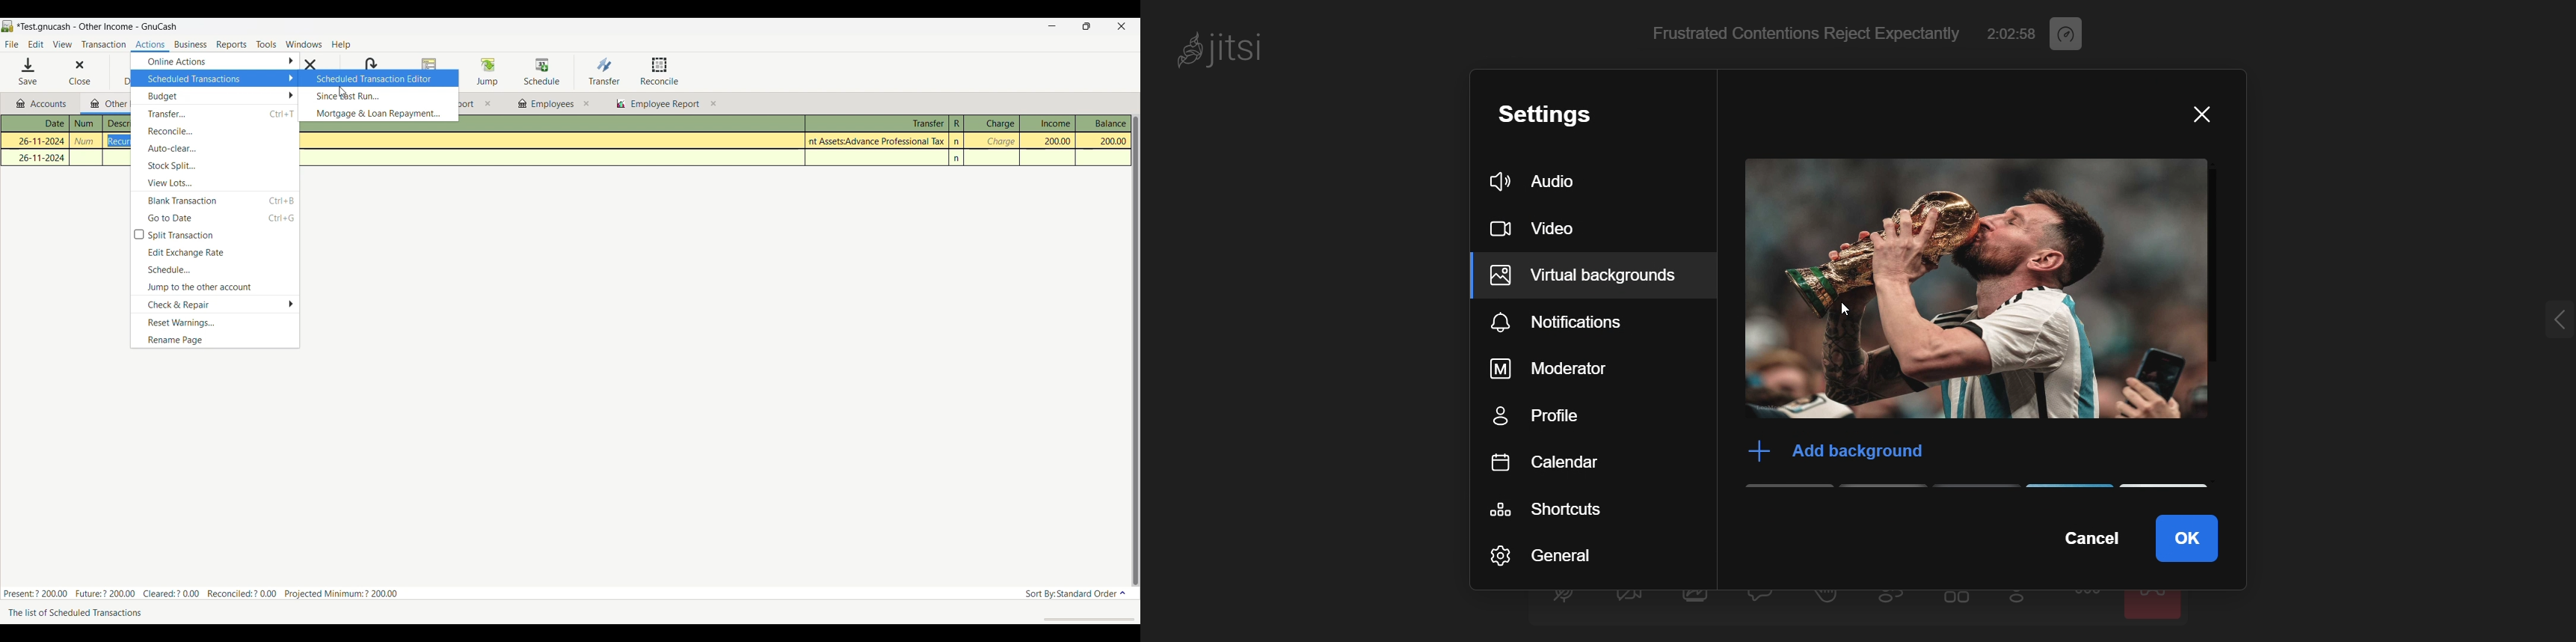  What do you see at coordinates (215, 148) in the screenshot?
I see `Auto clear` at bounding box center [215, 148].